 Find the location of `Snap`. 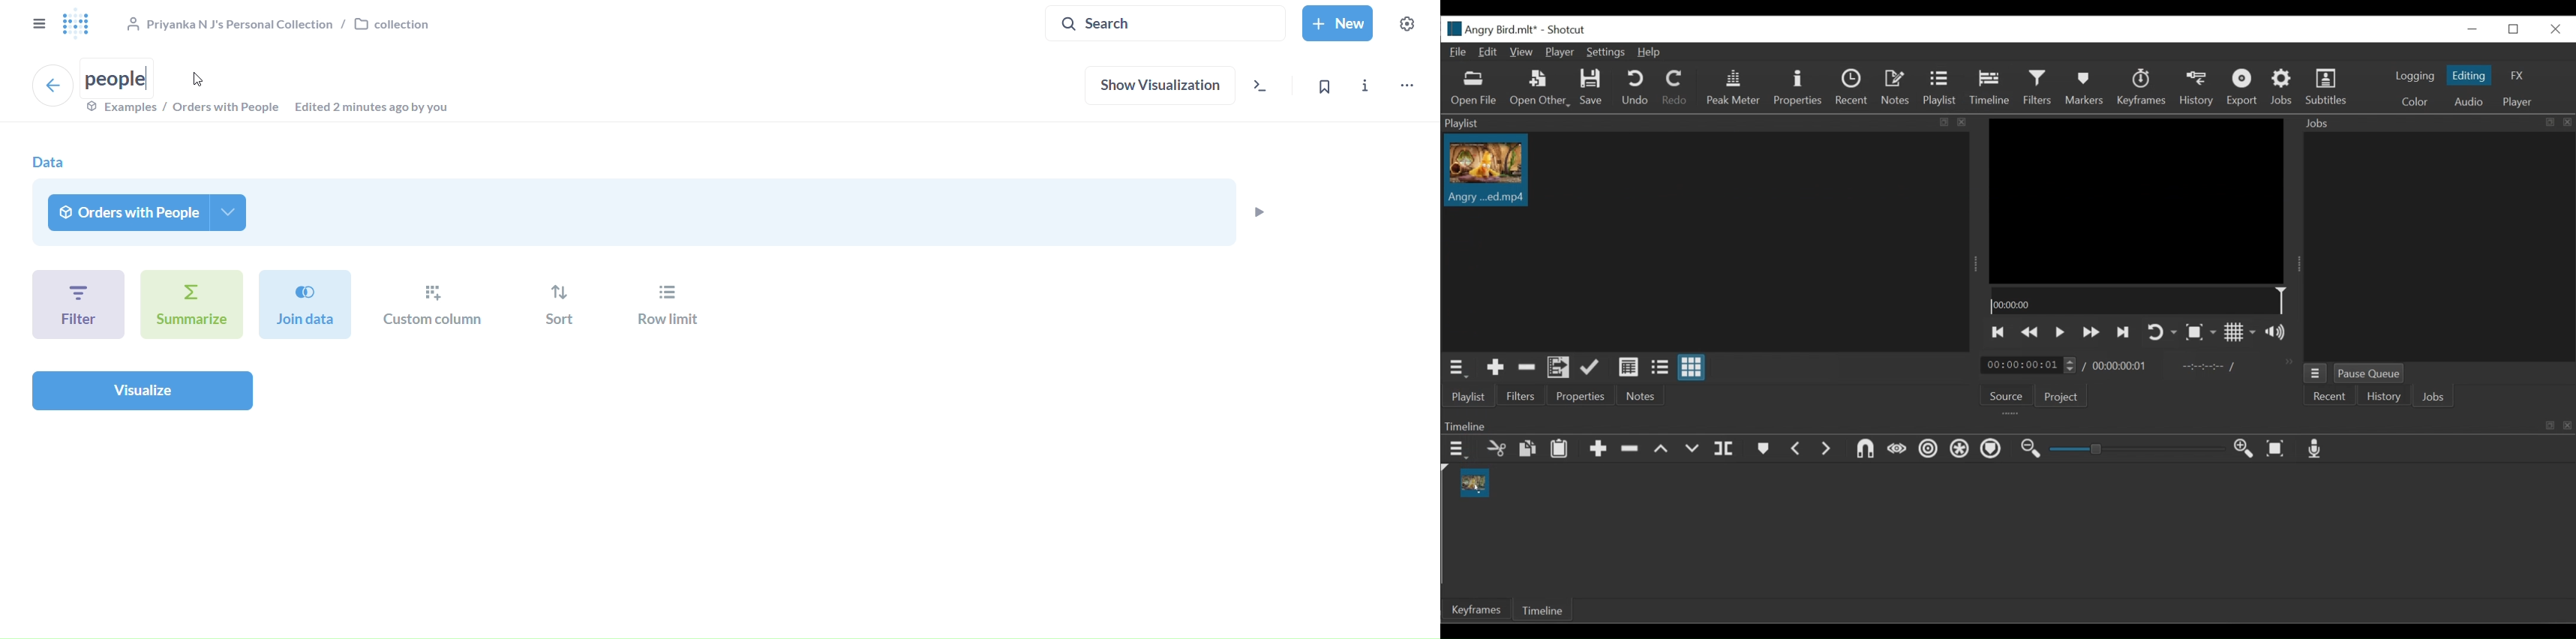

Snap is located at coordinates (1865, 450).